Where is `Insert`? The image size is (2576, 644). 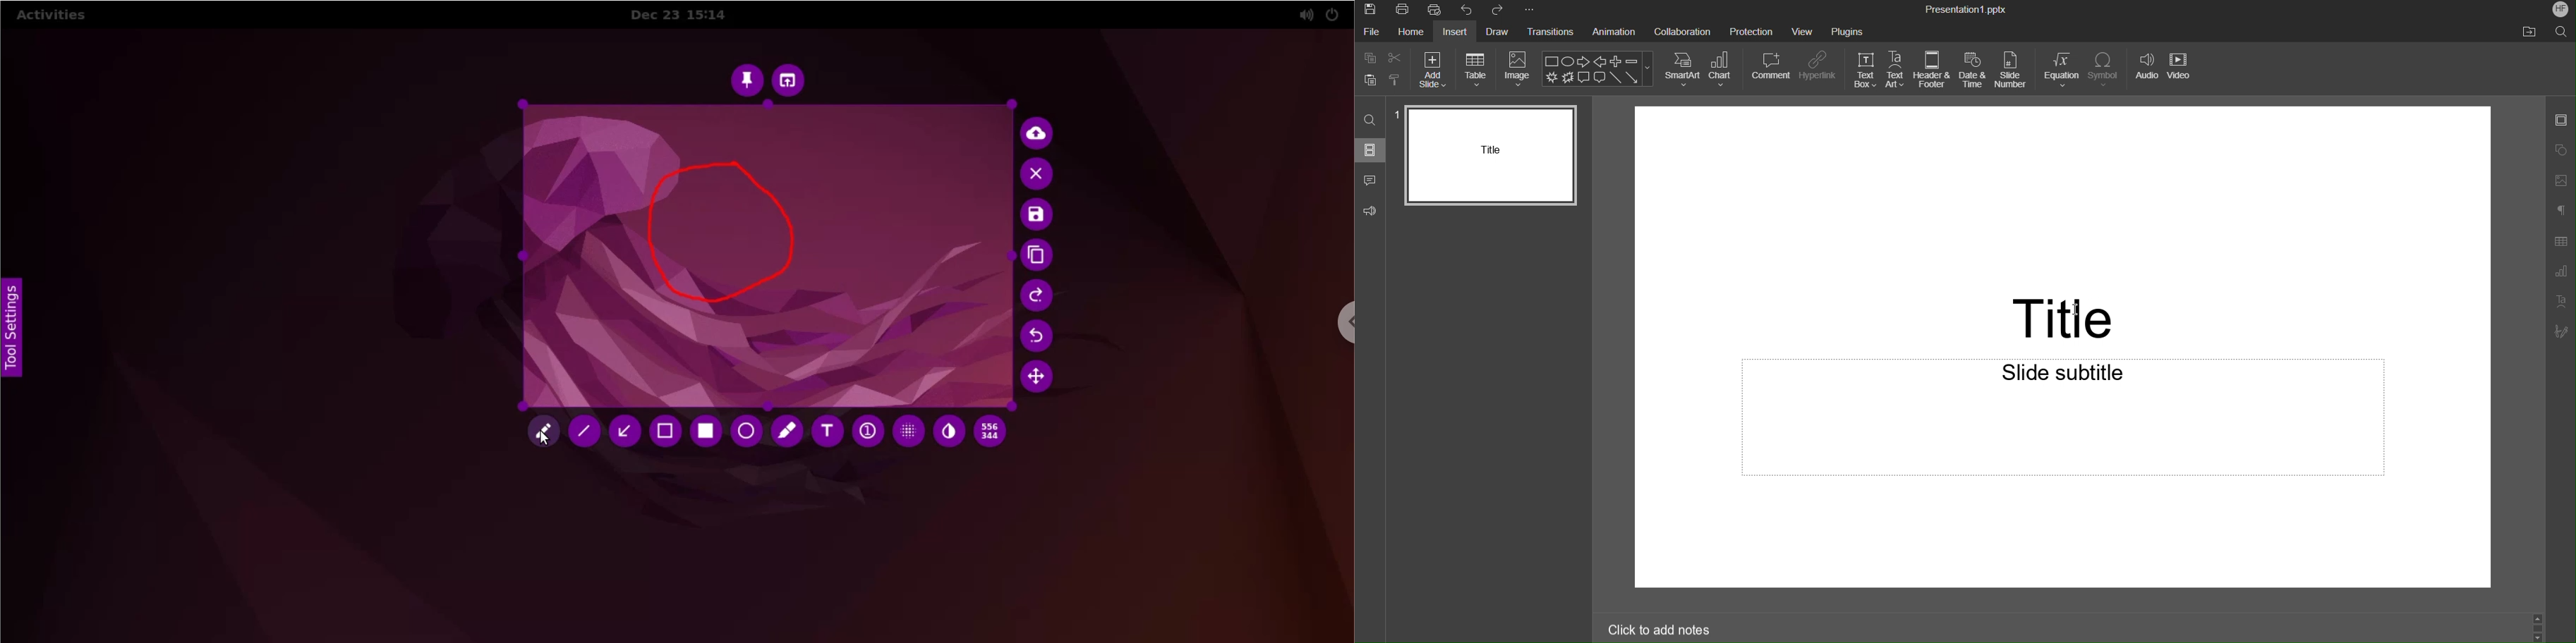 Insert is located at coordinates (1453, 32).